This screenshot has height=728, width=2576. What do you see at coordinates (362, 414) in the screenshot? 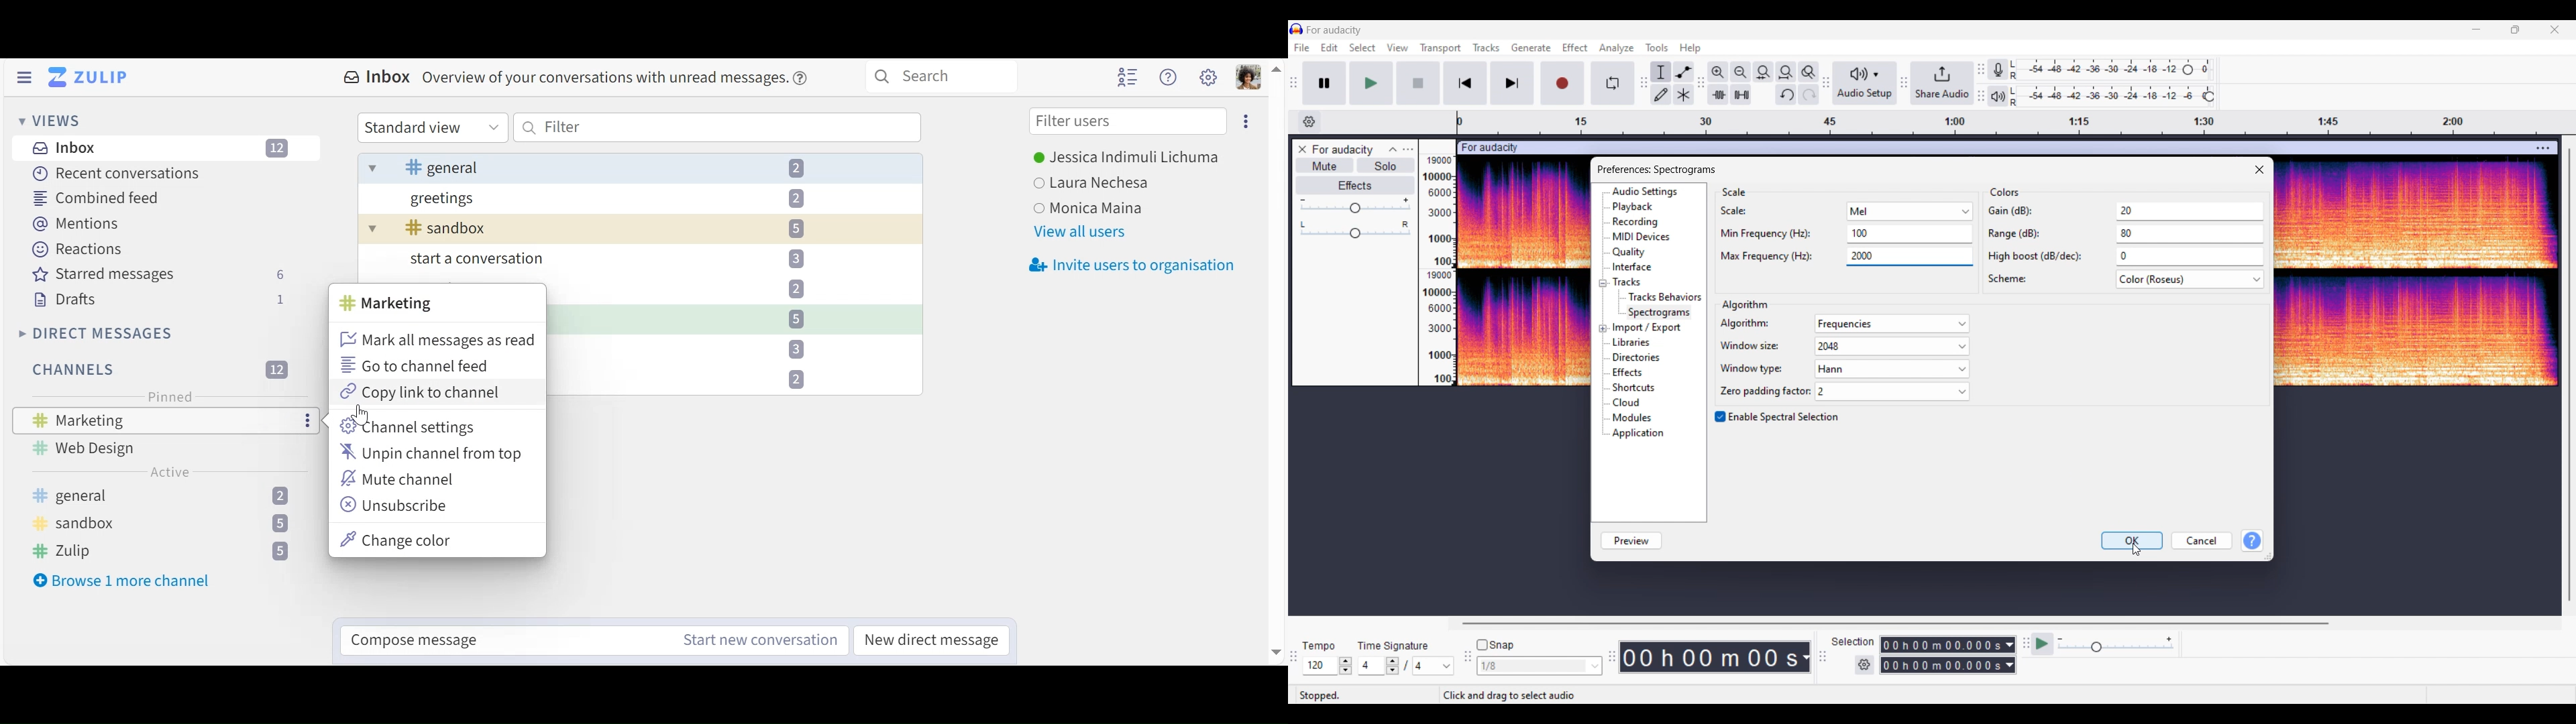
I see `Cursor` at bounding box center [362, 414].